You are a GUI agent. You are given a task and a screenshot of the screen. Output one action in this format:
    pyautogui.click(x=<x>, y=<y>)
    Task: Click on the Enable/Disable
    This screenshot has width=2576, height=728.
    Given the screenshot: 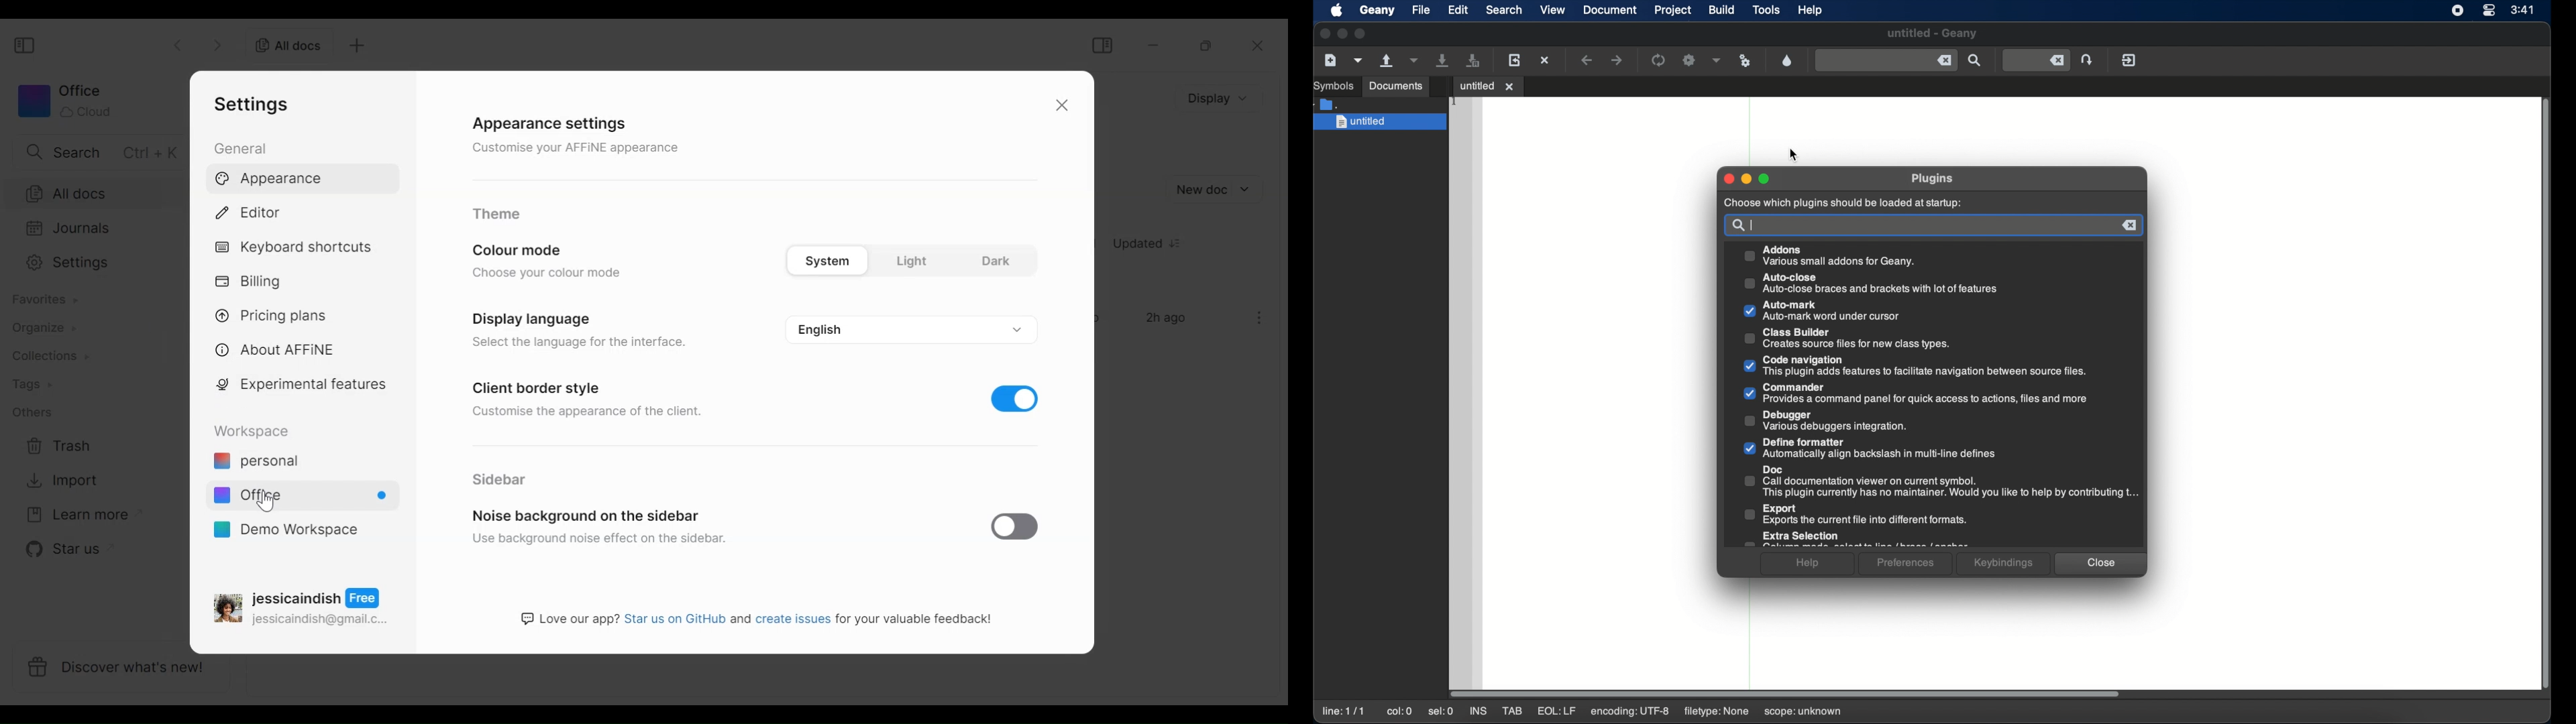 What is the action you would take?
    pyautogui.click(x=1015, y=398)
    